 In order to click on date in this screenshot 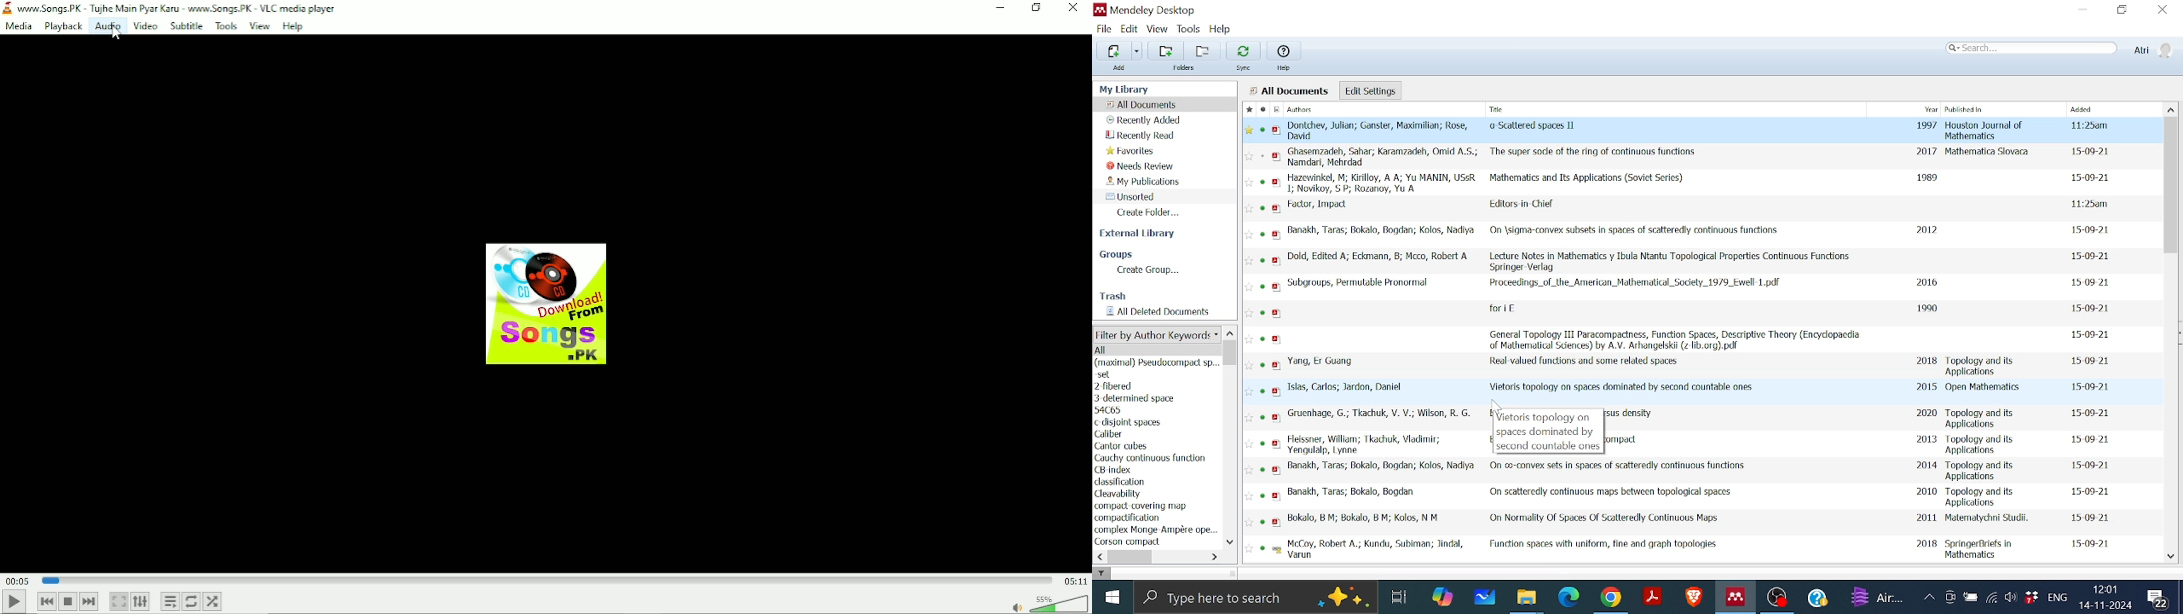, I will do `click(2087, 542)`.